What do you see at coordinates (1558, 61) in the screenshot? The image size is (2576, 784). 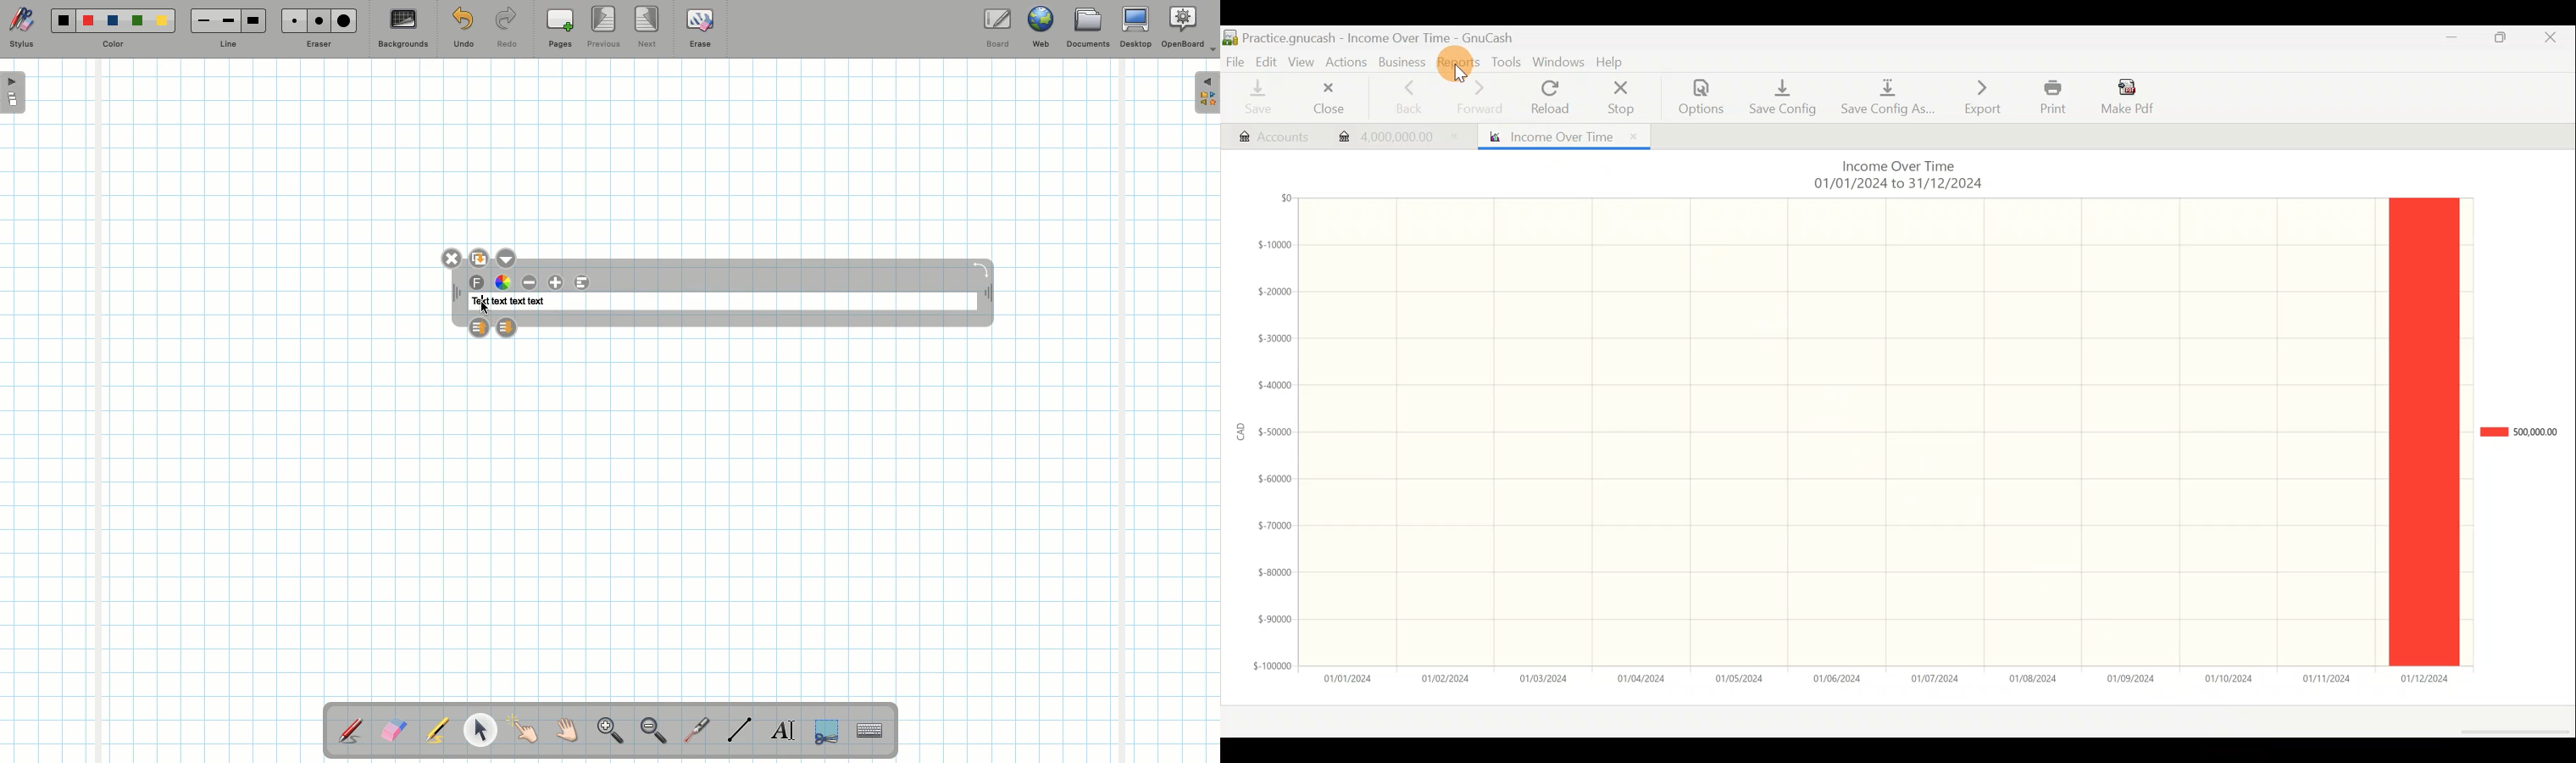 I see `Windows` at bounding box center [1558, 61].